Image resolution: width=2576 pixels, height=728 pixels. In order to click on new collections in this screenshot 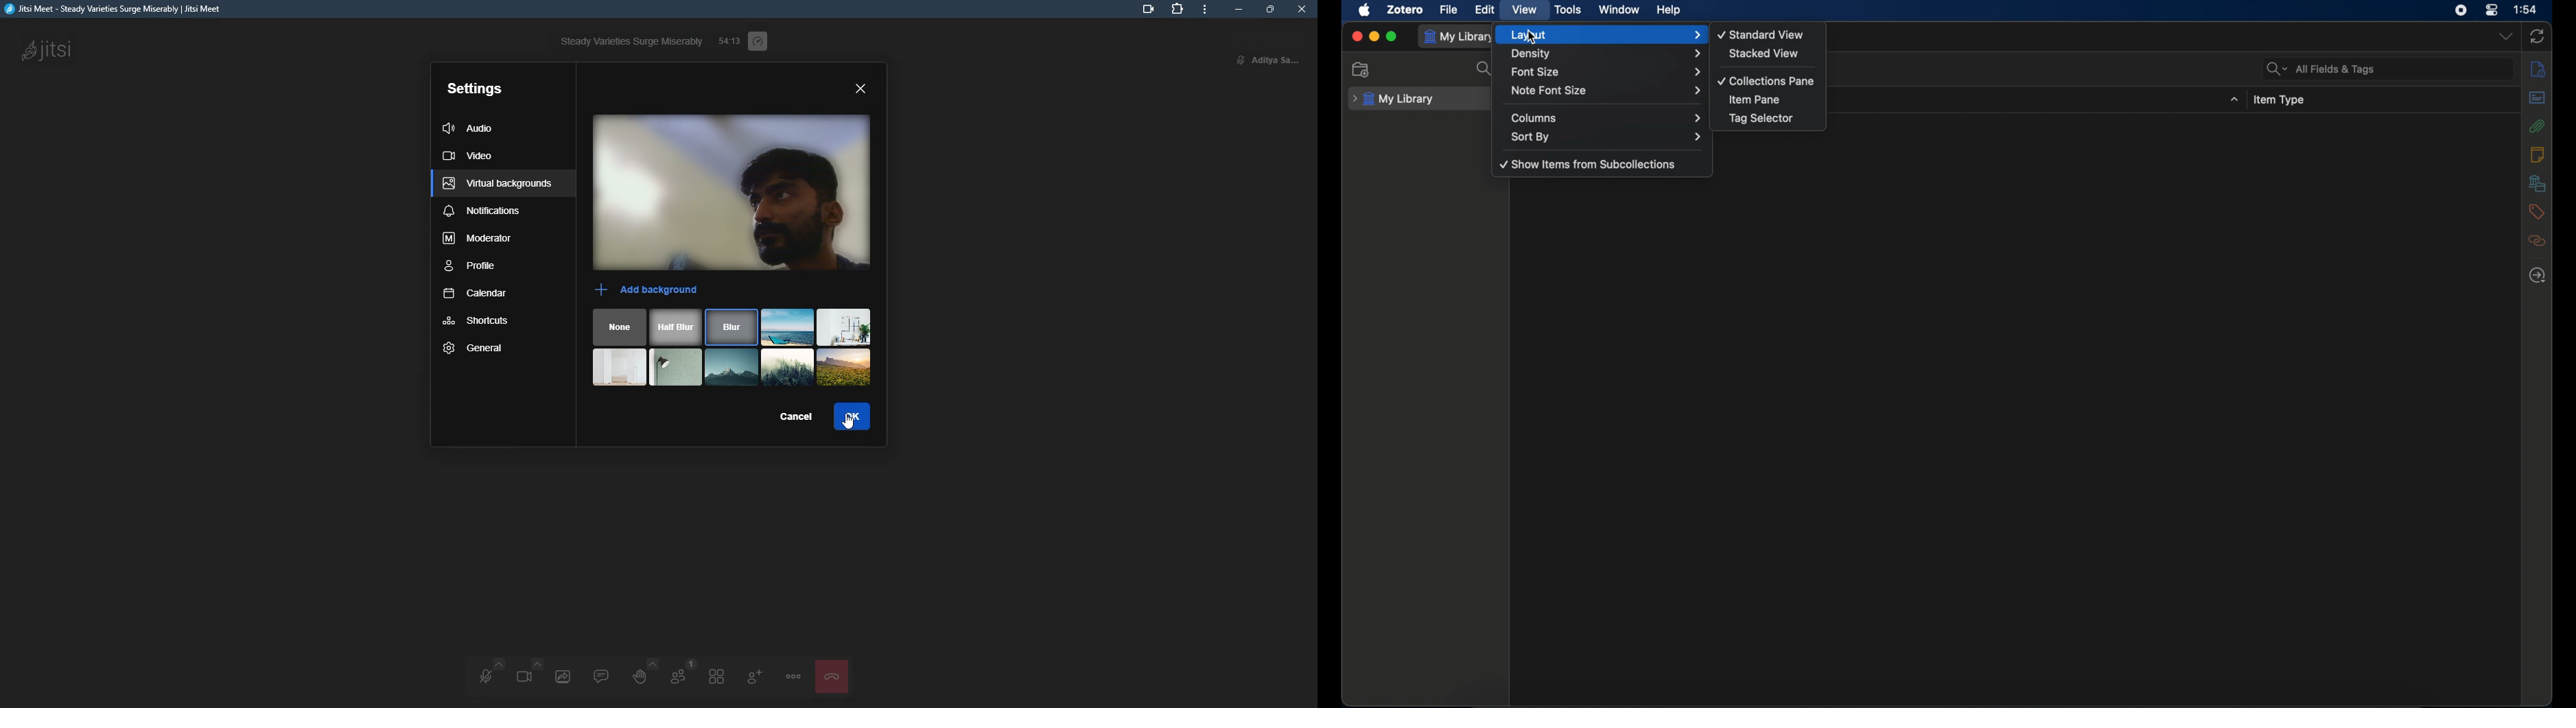, I will do `click(1362, 69)`.